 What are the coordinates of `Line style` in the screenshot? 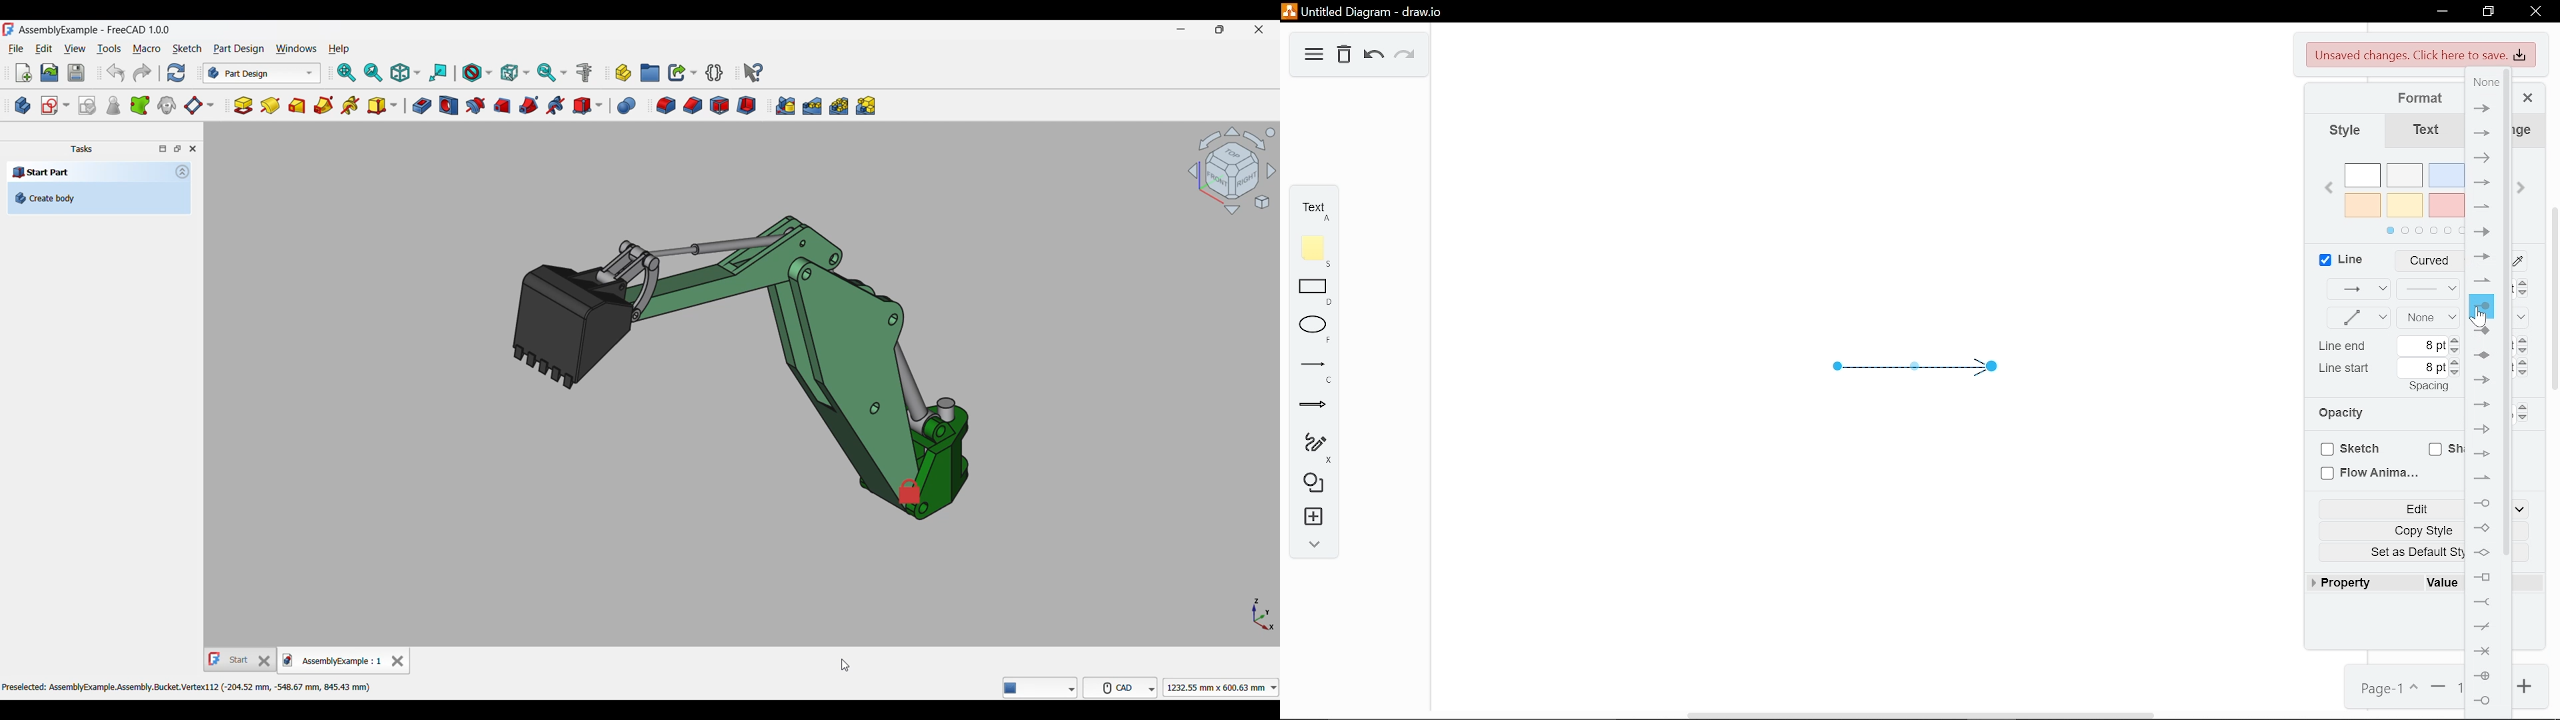 It's located at (2429, 261).